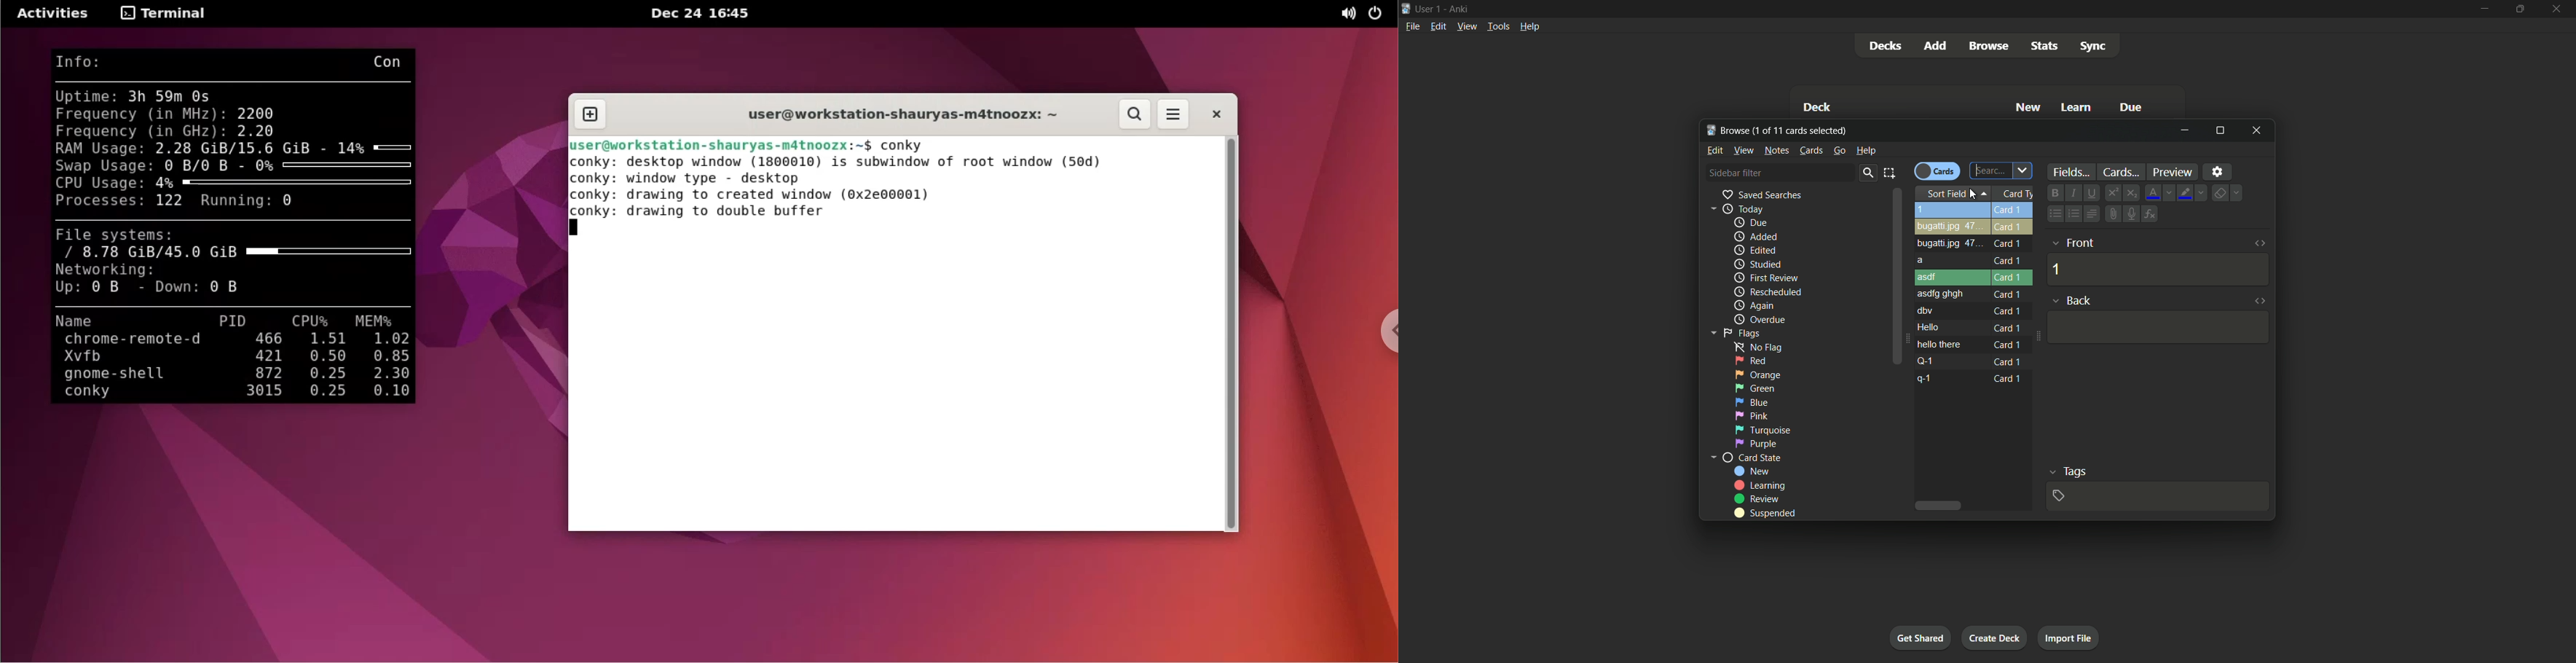  What do you see at coordinates (2095, 46) in the screenshot?
I see `sync` at bounding box center [2095, 46].